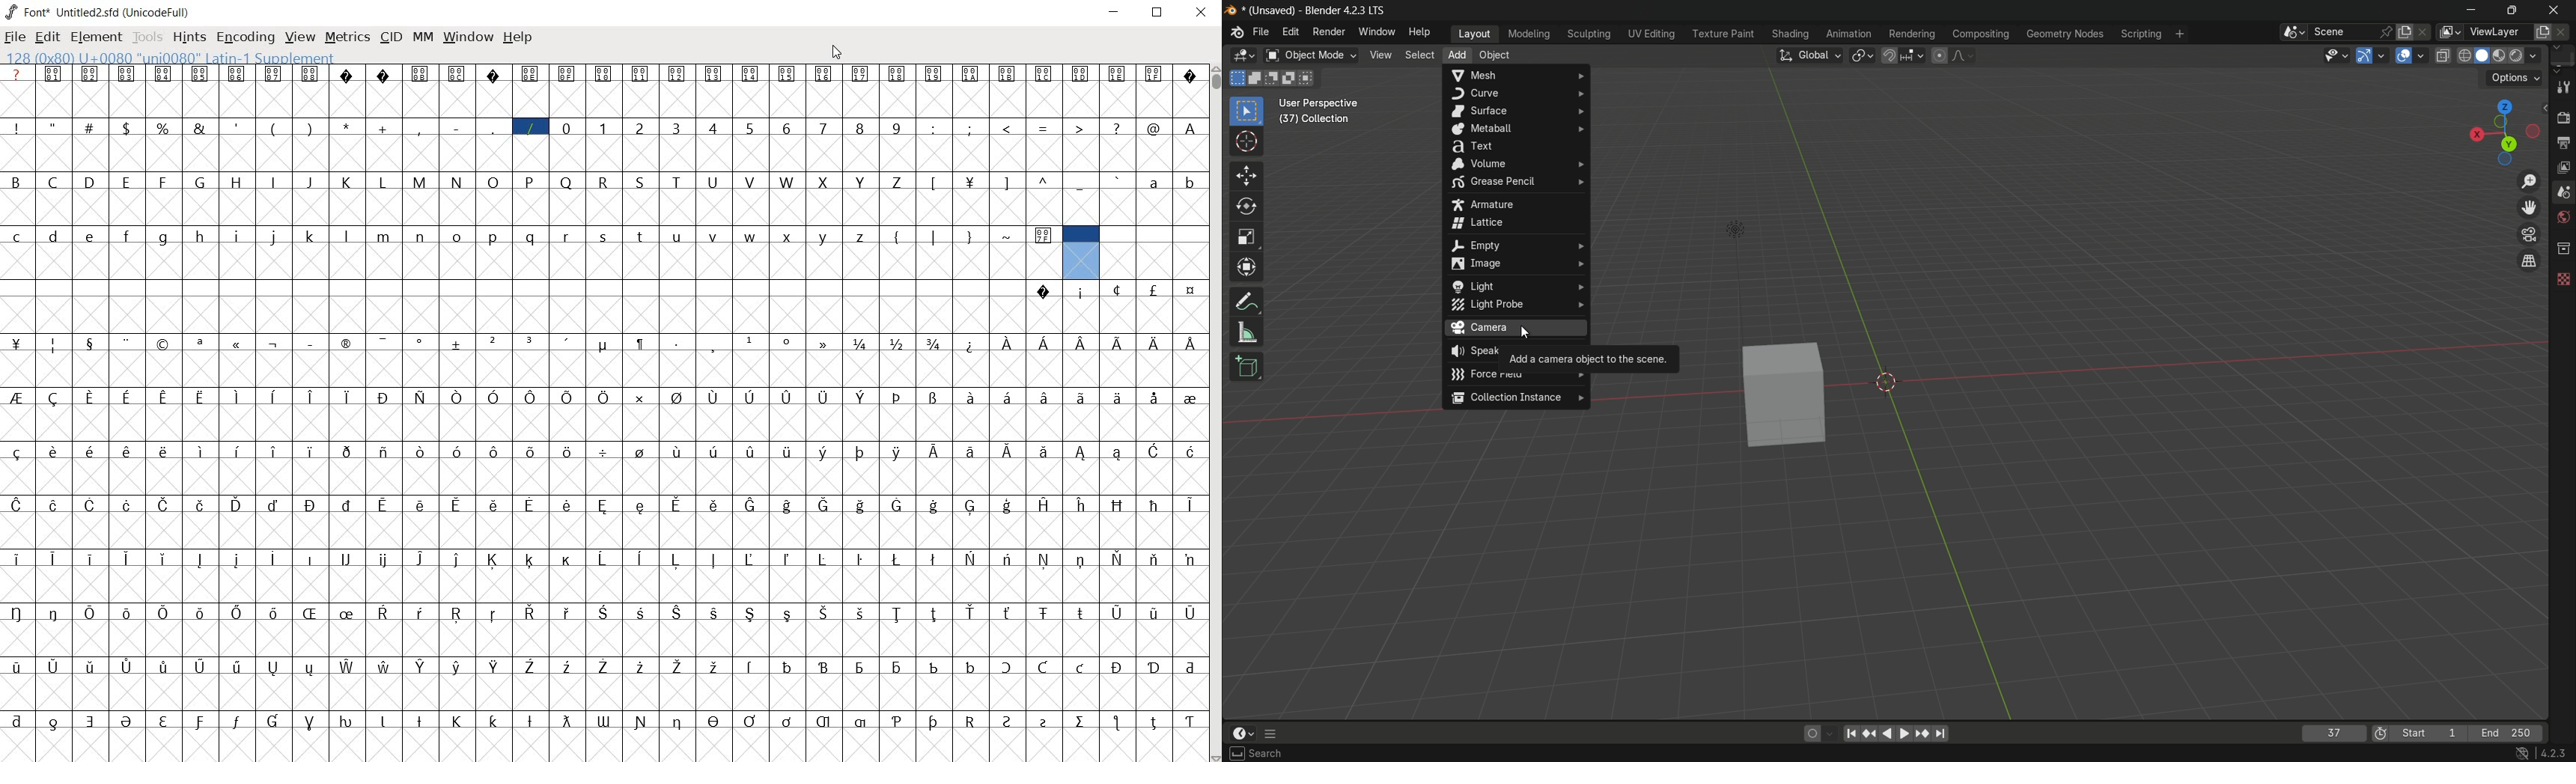  What do you see at coordinates (678, 128) in the screenshot?
I see `3` at bounding box center [678, 128].